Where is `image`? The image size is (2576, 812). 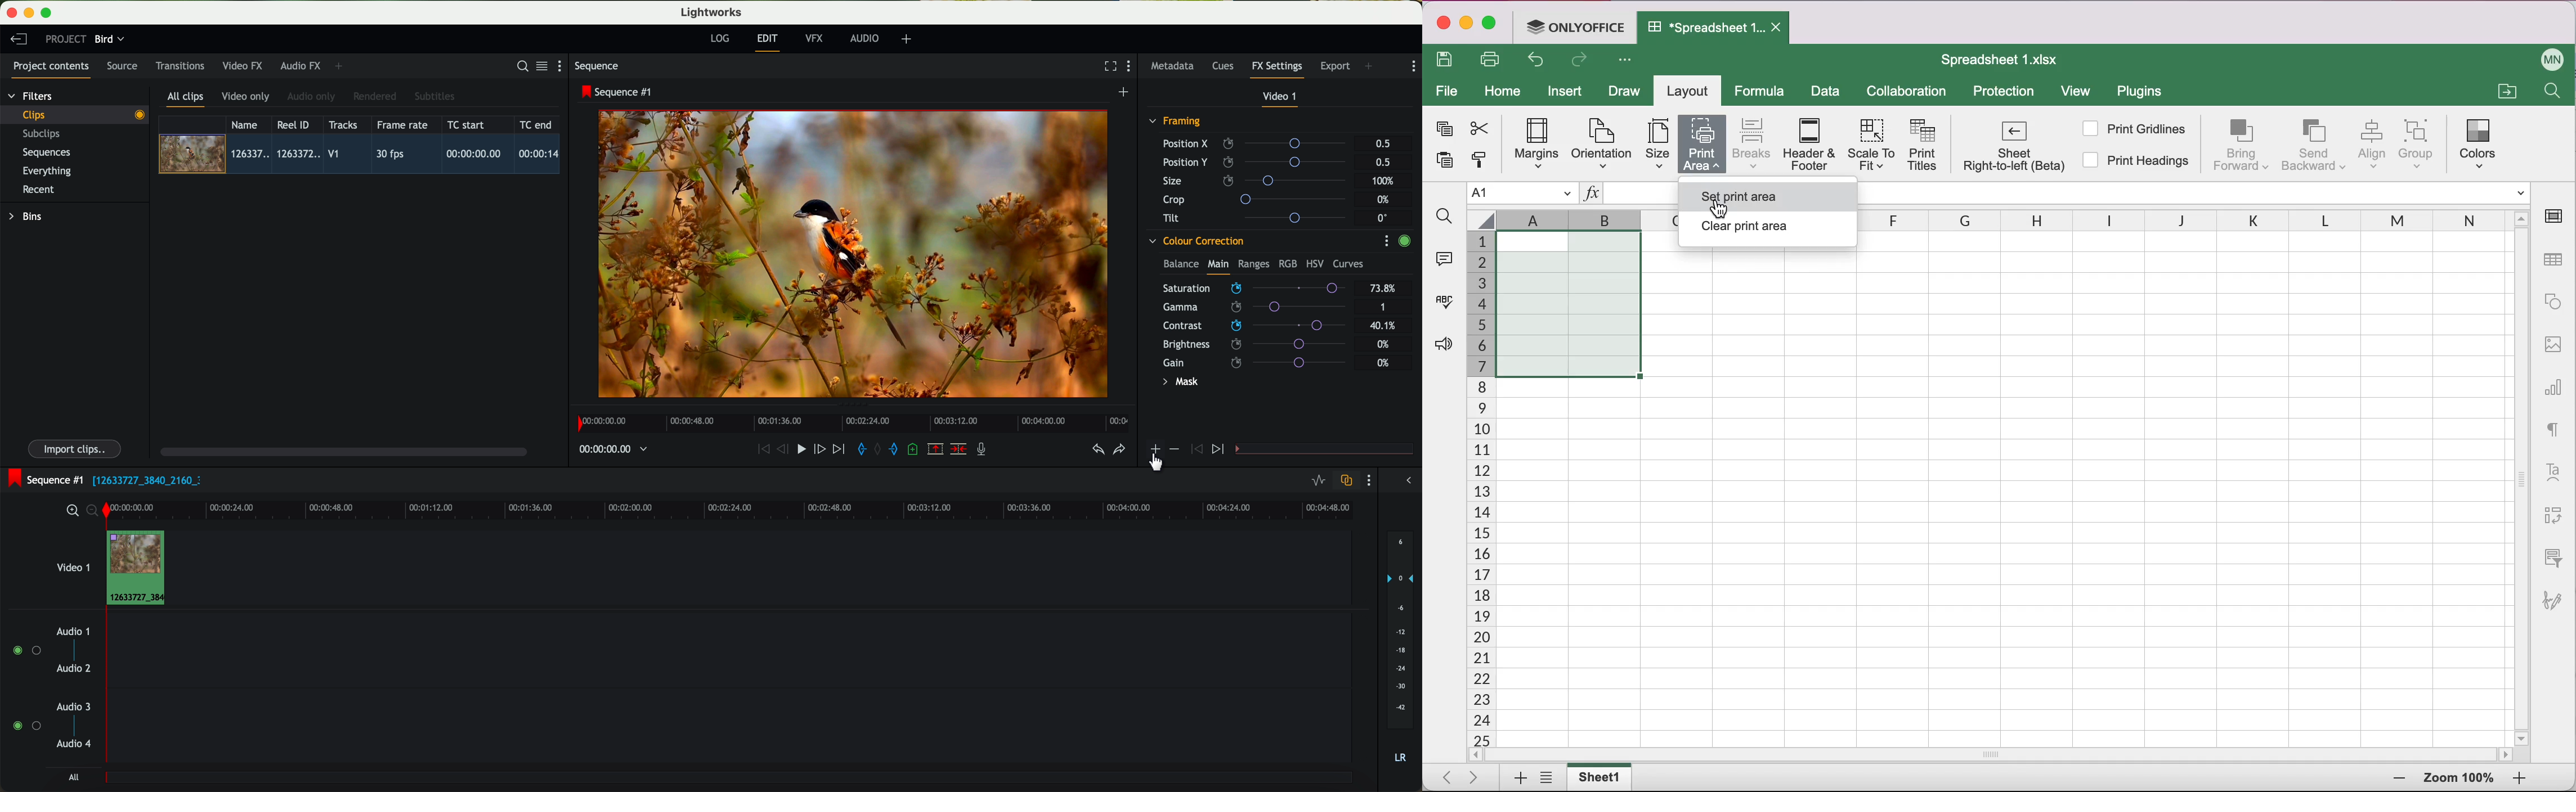
image is located at coordinates (2553, 343).